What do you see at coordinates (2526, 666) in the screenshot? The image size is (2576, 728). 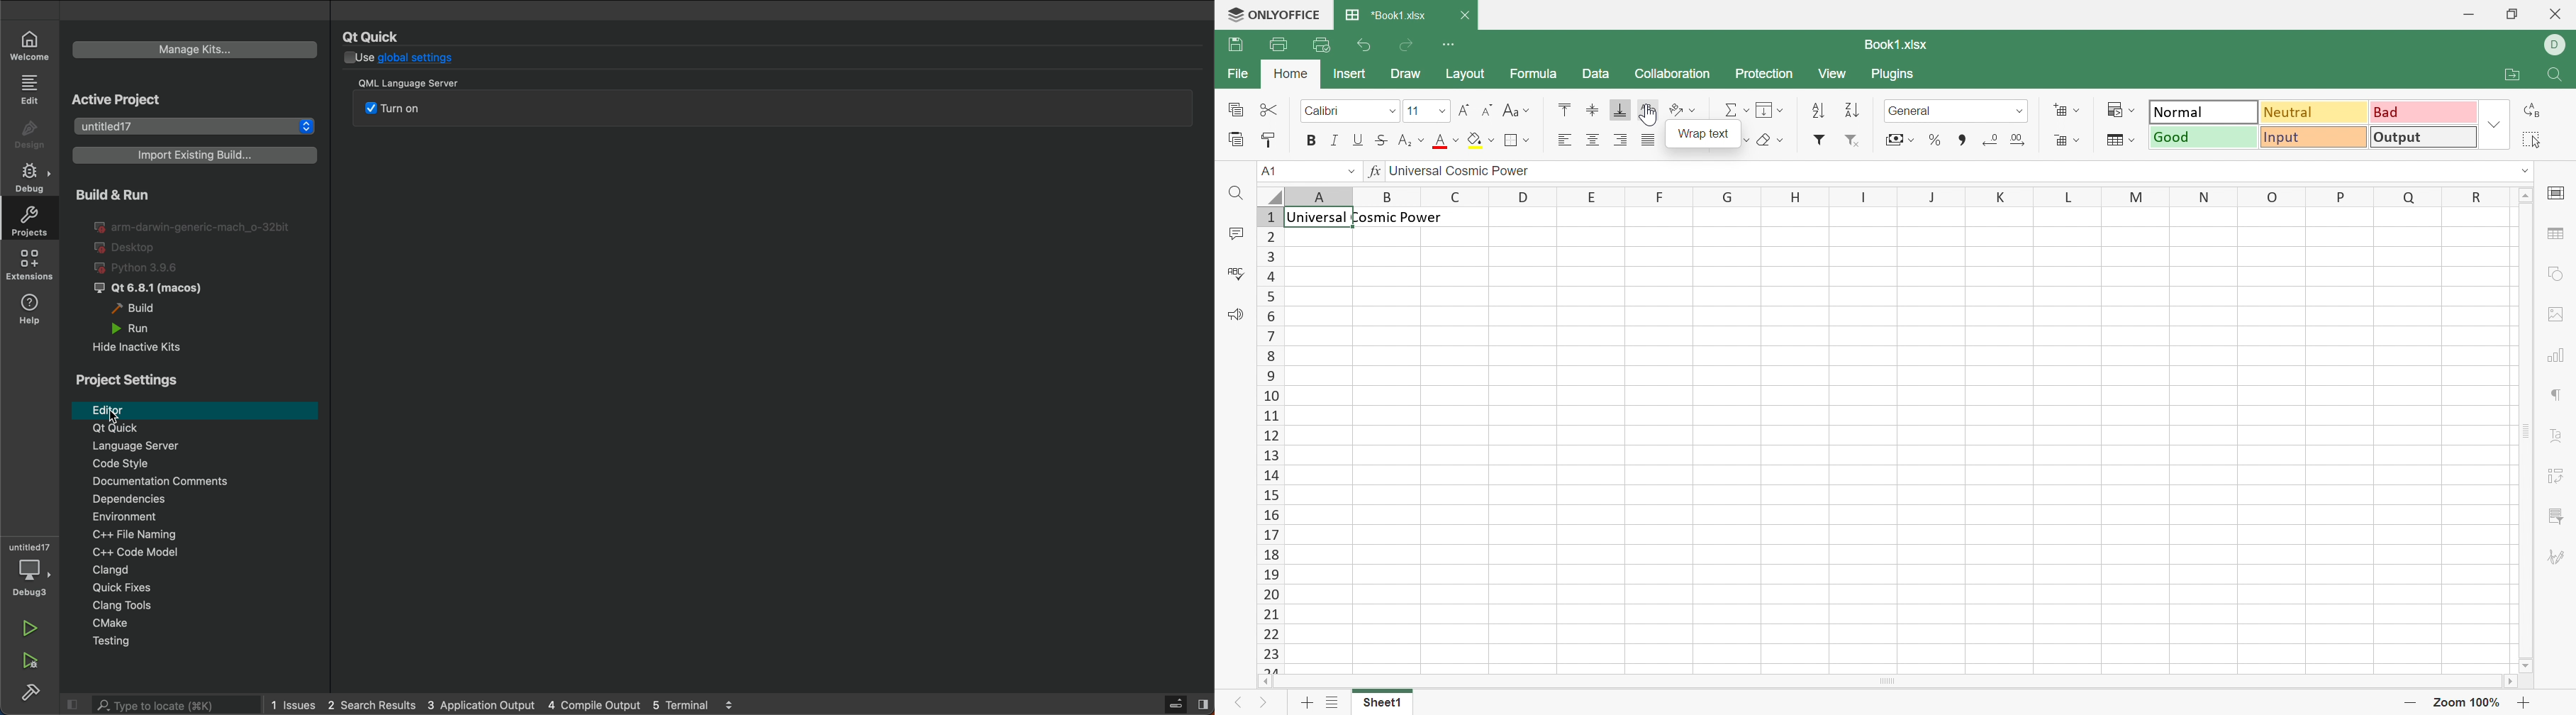 I see `Scroll Down` at bounding box center [2526, 666].